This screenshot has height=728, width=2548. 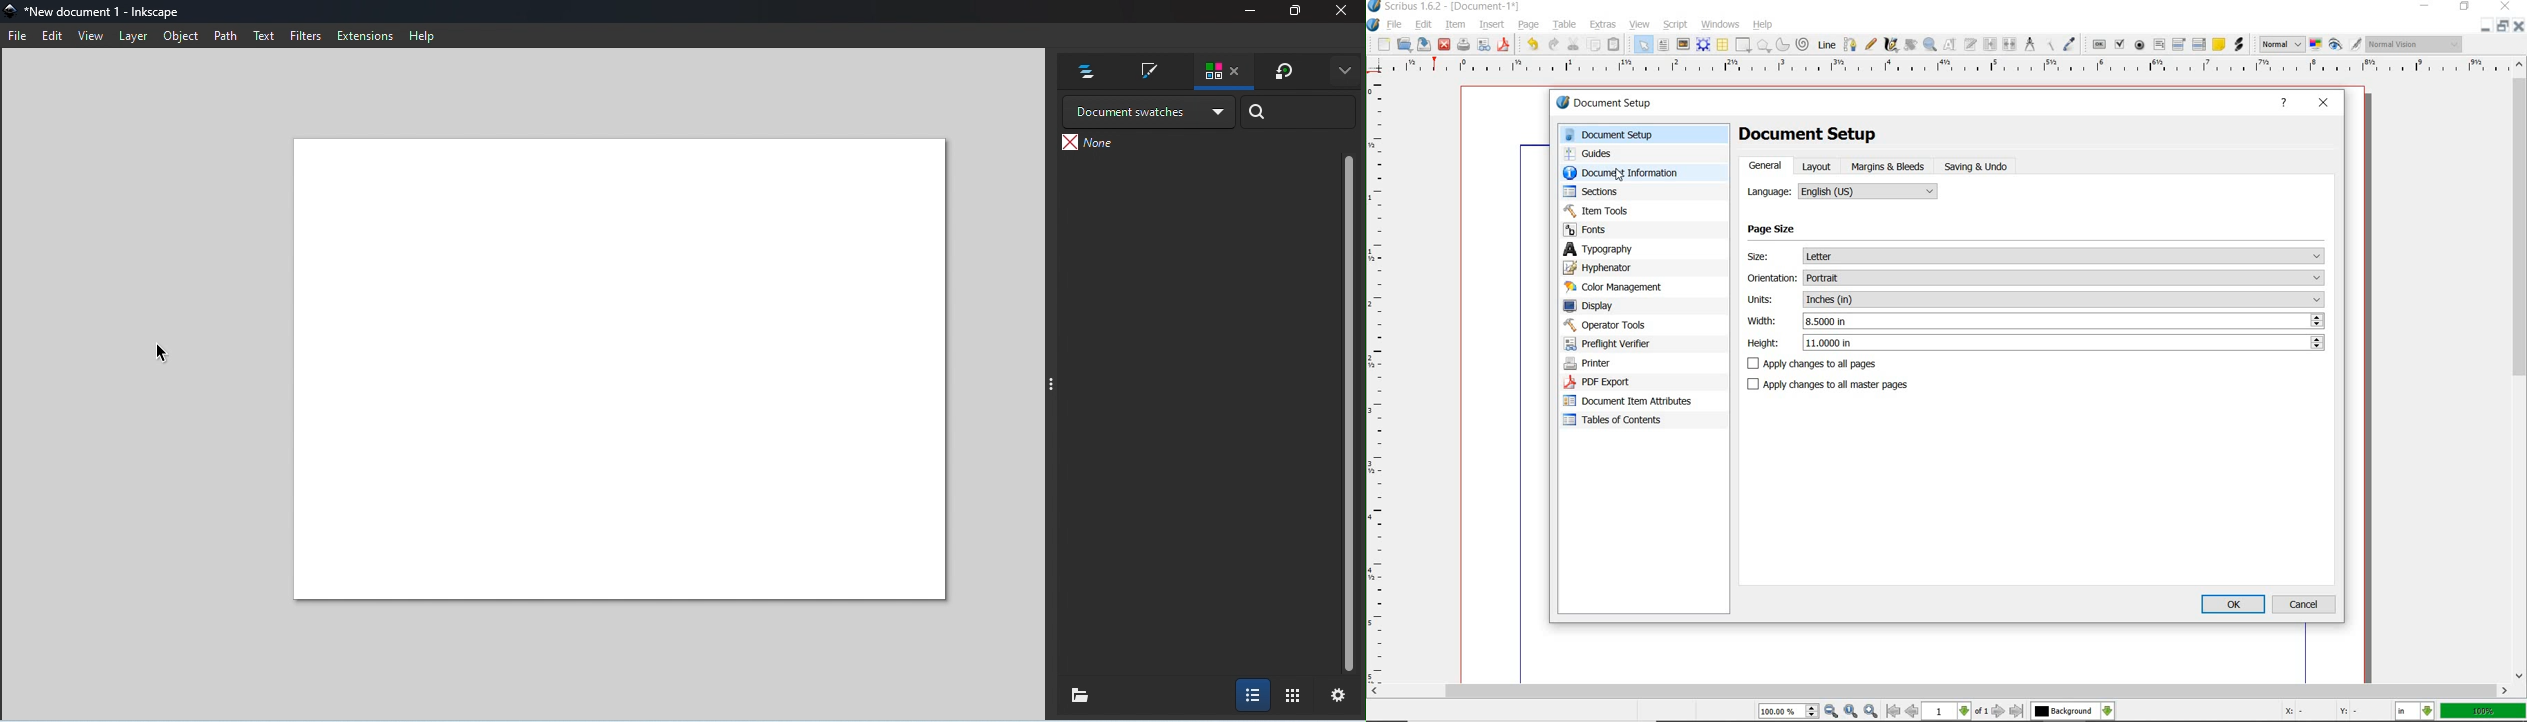 What do you see at coordinates (1721, 25) in the screenshot?
I see `windows` at bounding box center [1721, 25].